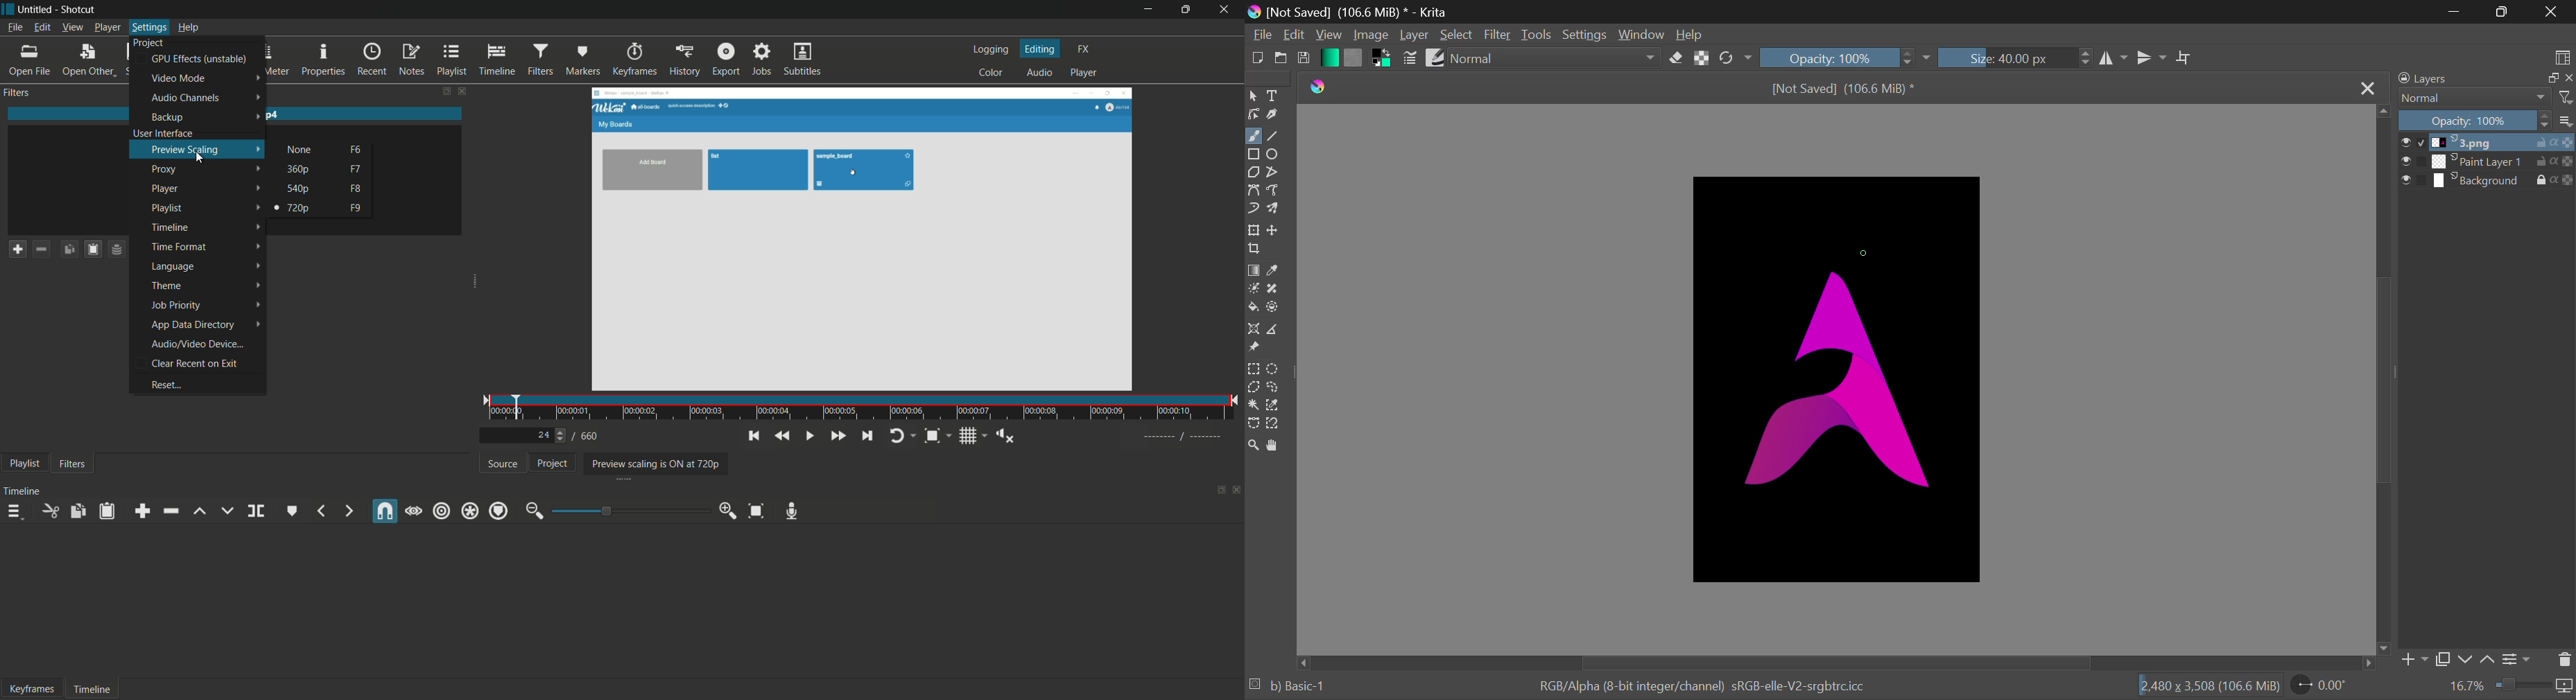  What do you see at coordinates (1641, 35) in the screenshot?
I see `Window` at bounding box center [1641, 35].